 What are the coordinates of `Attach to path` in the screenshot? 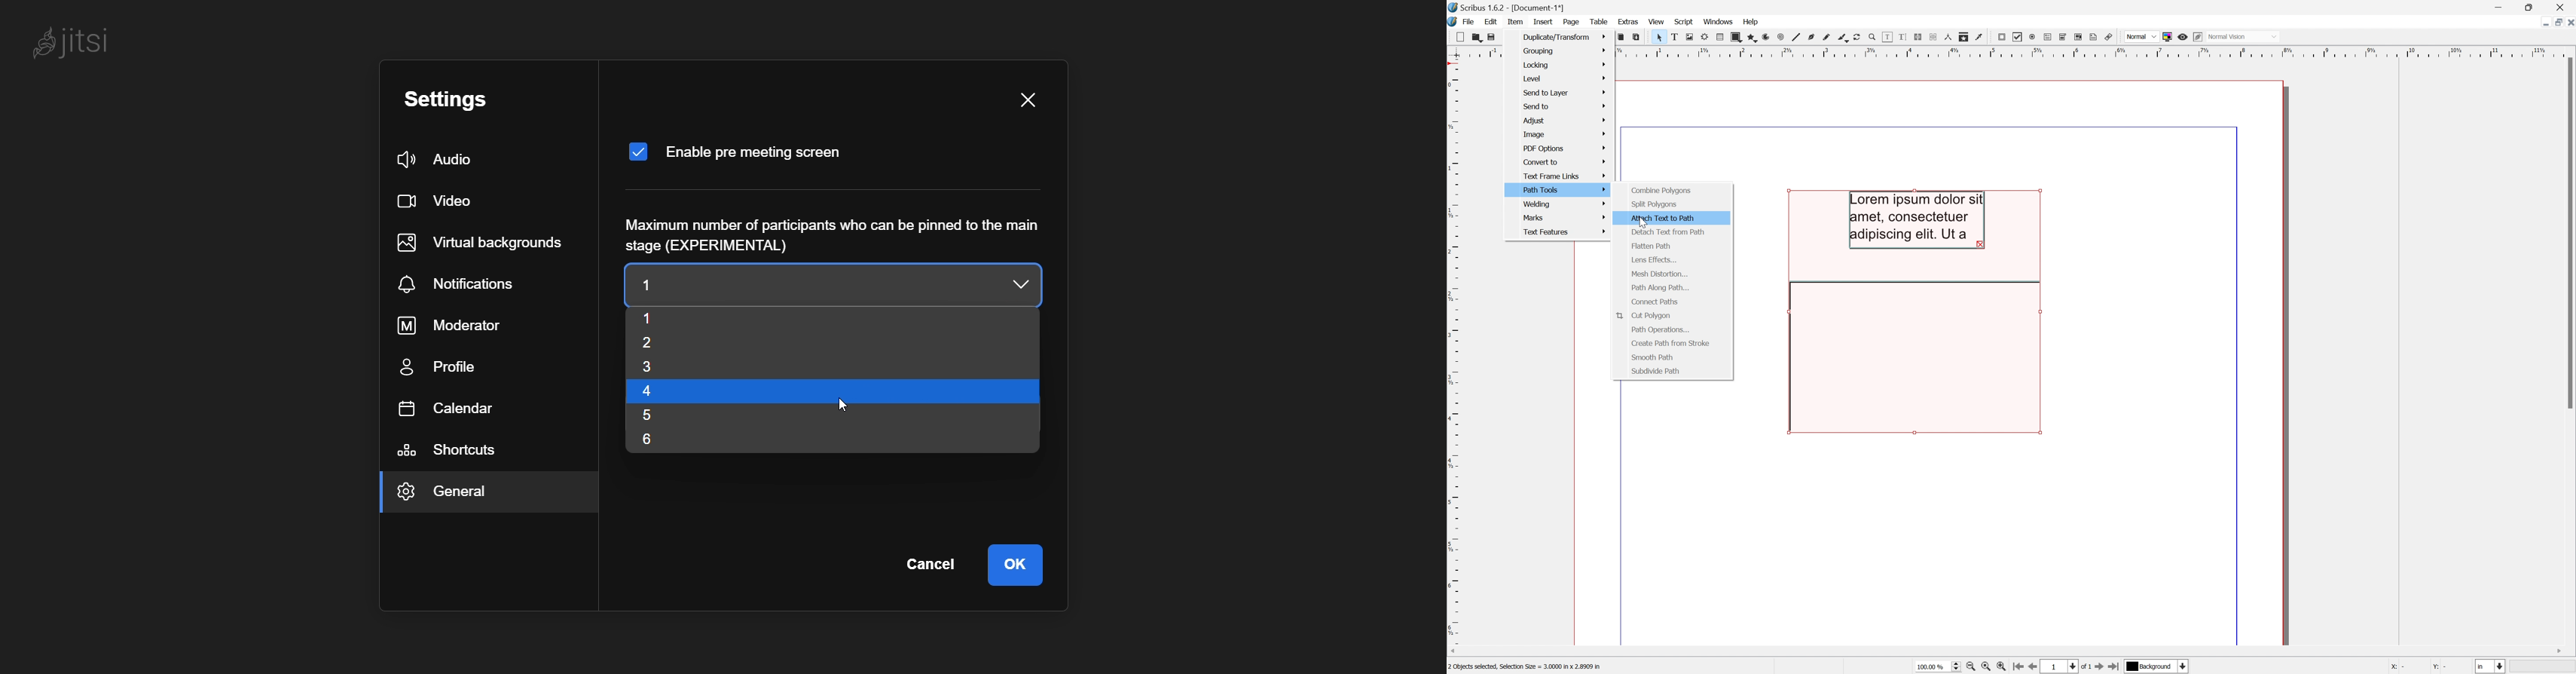 It's located at (1663, 218).